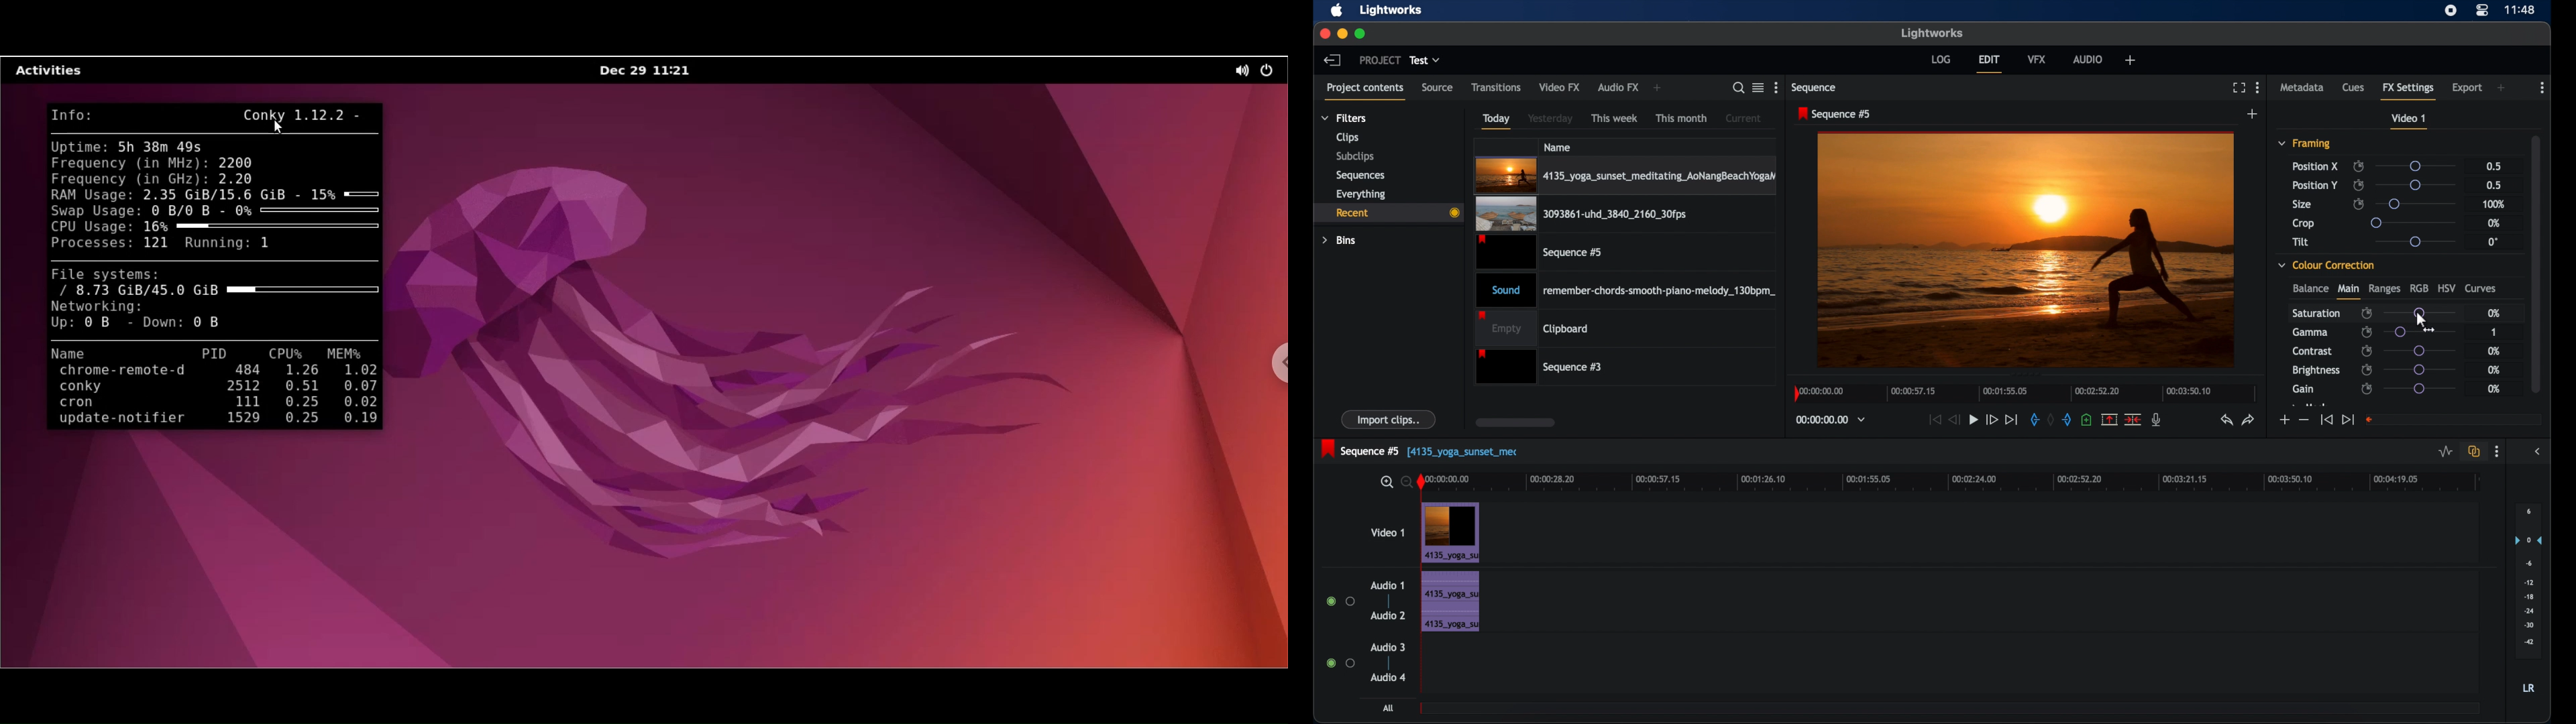 The height and width of the screenshot is (728, 2576). What do you see at coordinates (1361, 448) in the screenshot?
I see `sequence 5` at bounding box center [1361, 448].